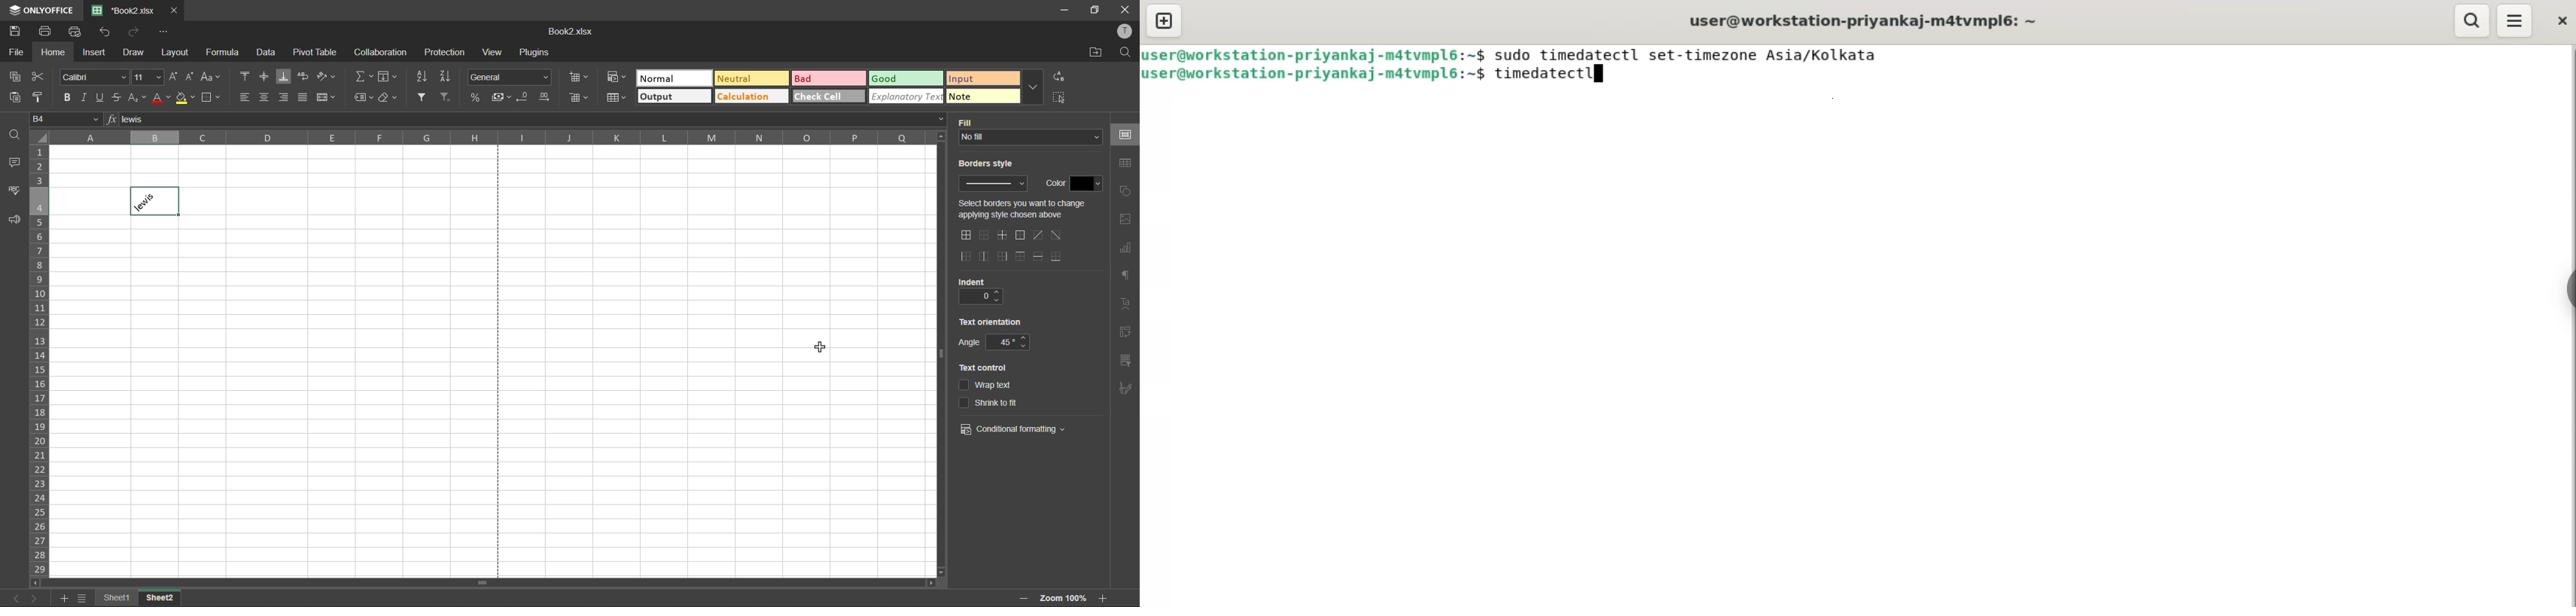  What do you see at coordinates (185, 99) in the screenshot?
I see `fill color` at bounding box center [185, 99].